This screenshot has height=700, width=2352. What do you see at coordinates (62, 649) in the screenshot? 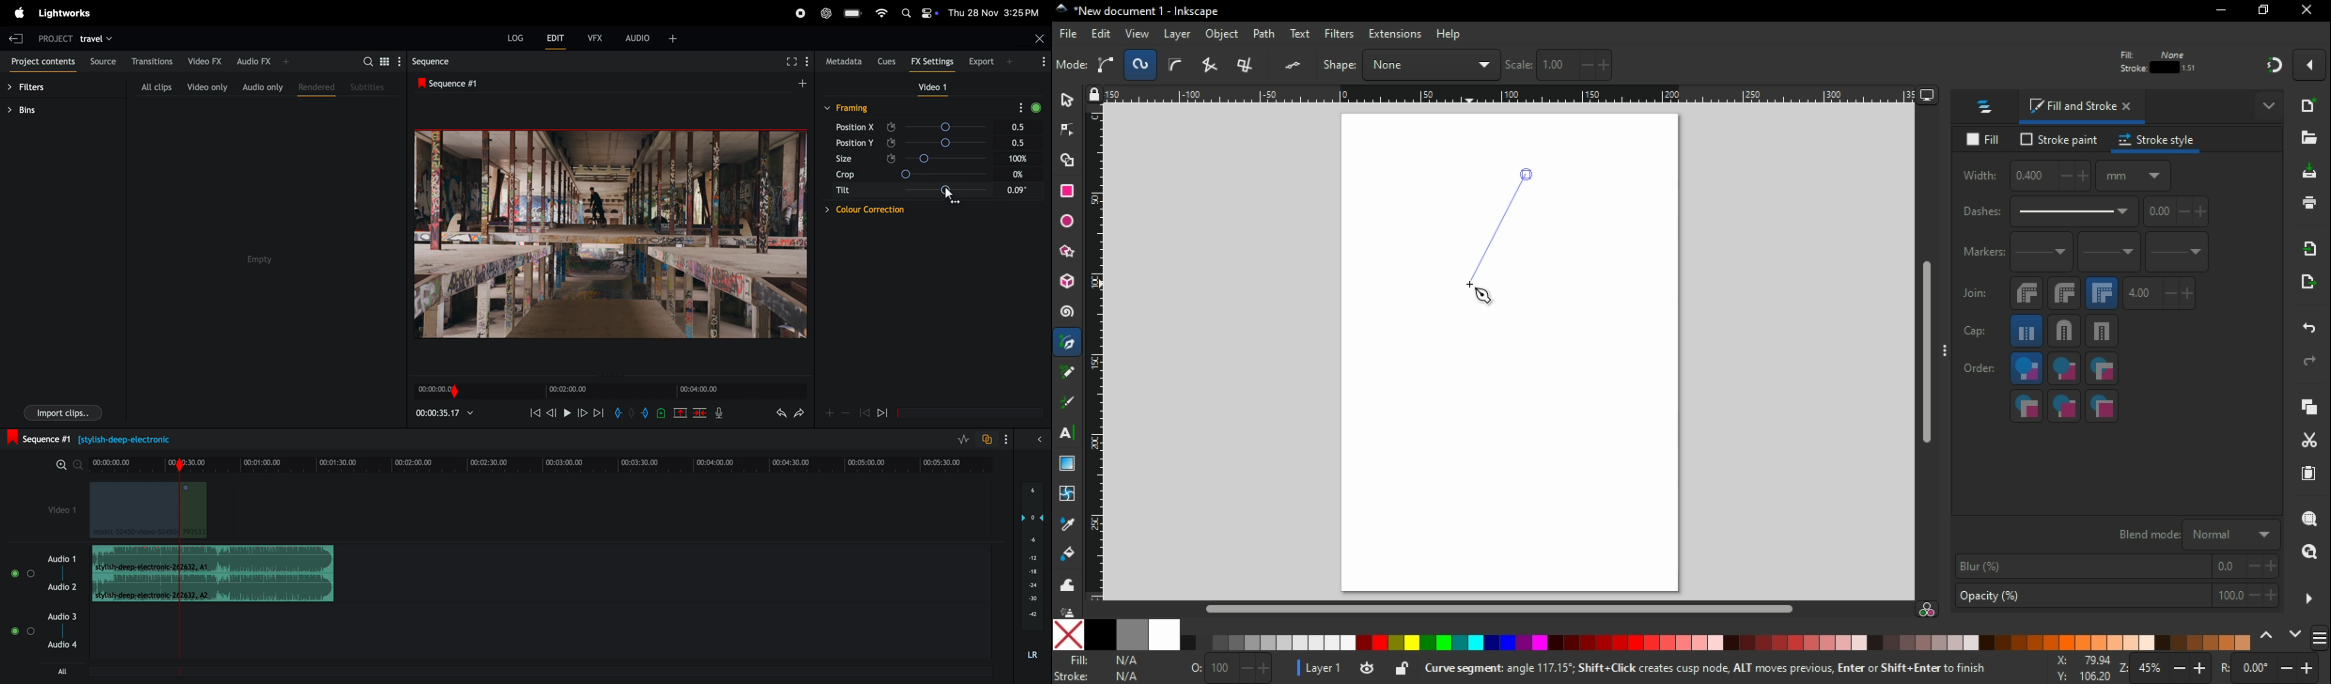
I see `audio 4` at bounding box center [62, 649].